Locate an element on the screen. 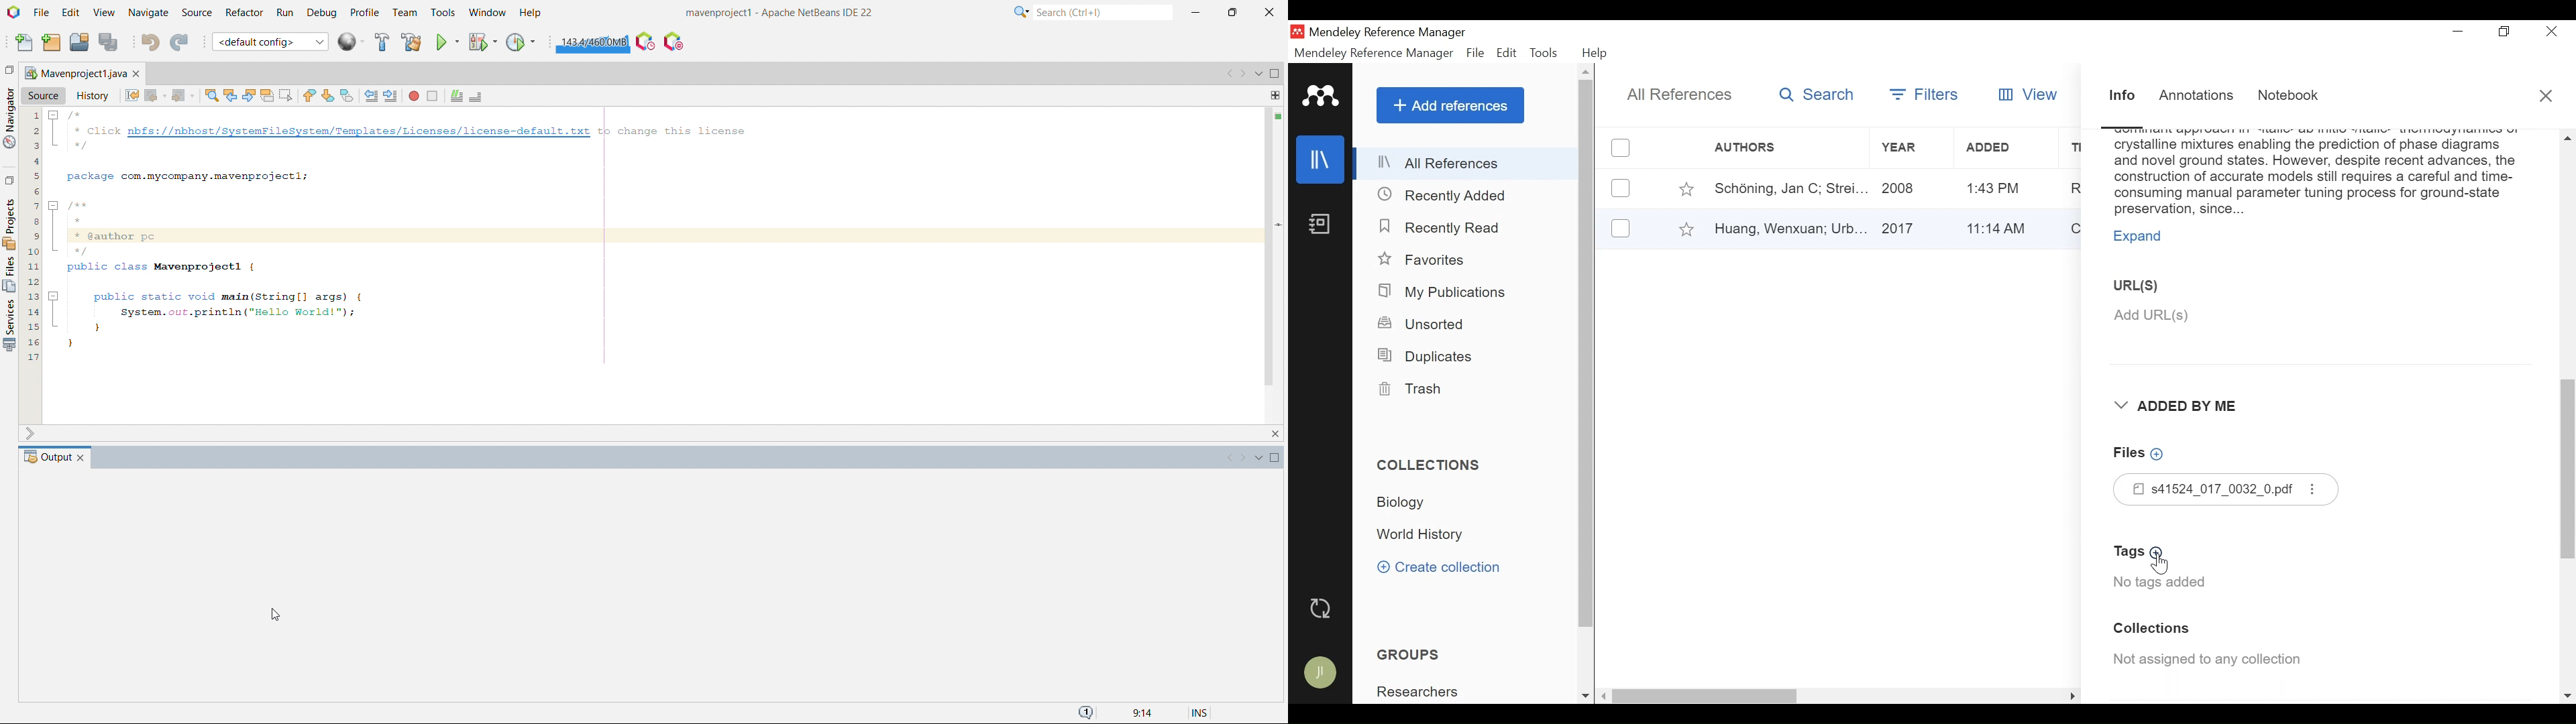 The image size is (2576, 728). Toggle Favorites is located at coordinates (1686, 229).